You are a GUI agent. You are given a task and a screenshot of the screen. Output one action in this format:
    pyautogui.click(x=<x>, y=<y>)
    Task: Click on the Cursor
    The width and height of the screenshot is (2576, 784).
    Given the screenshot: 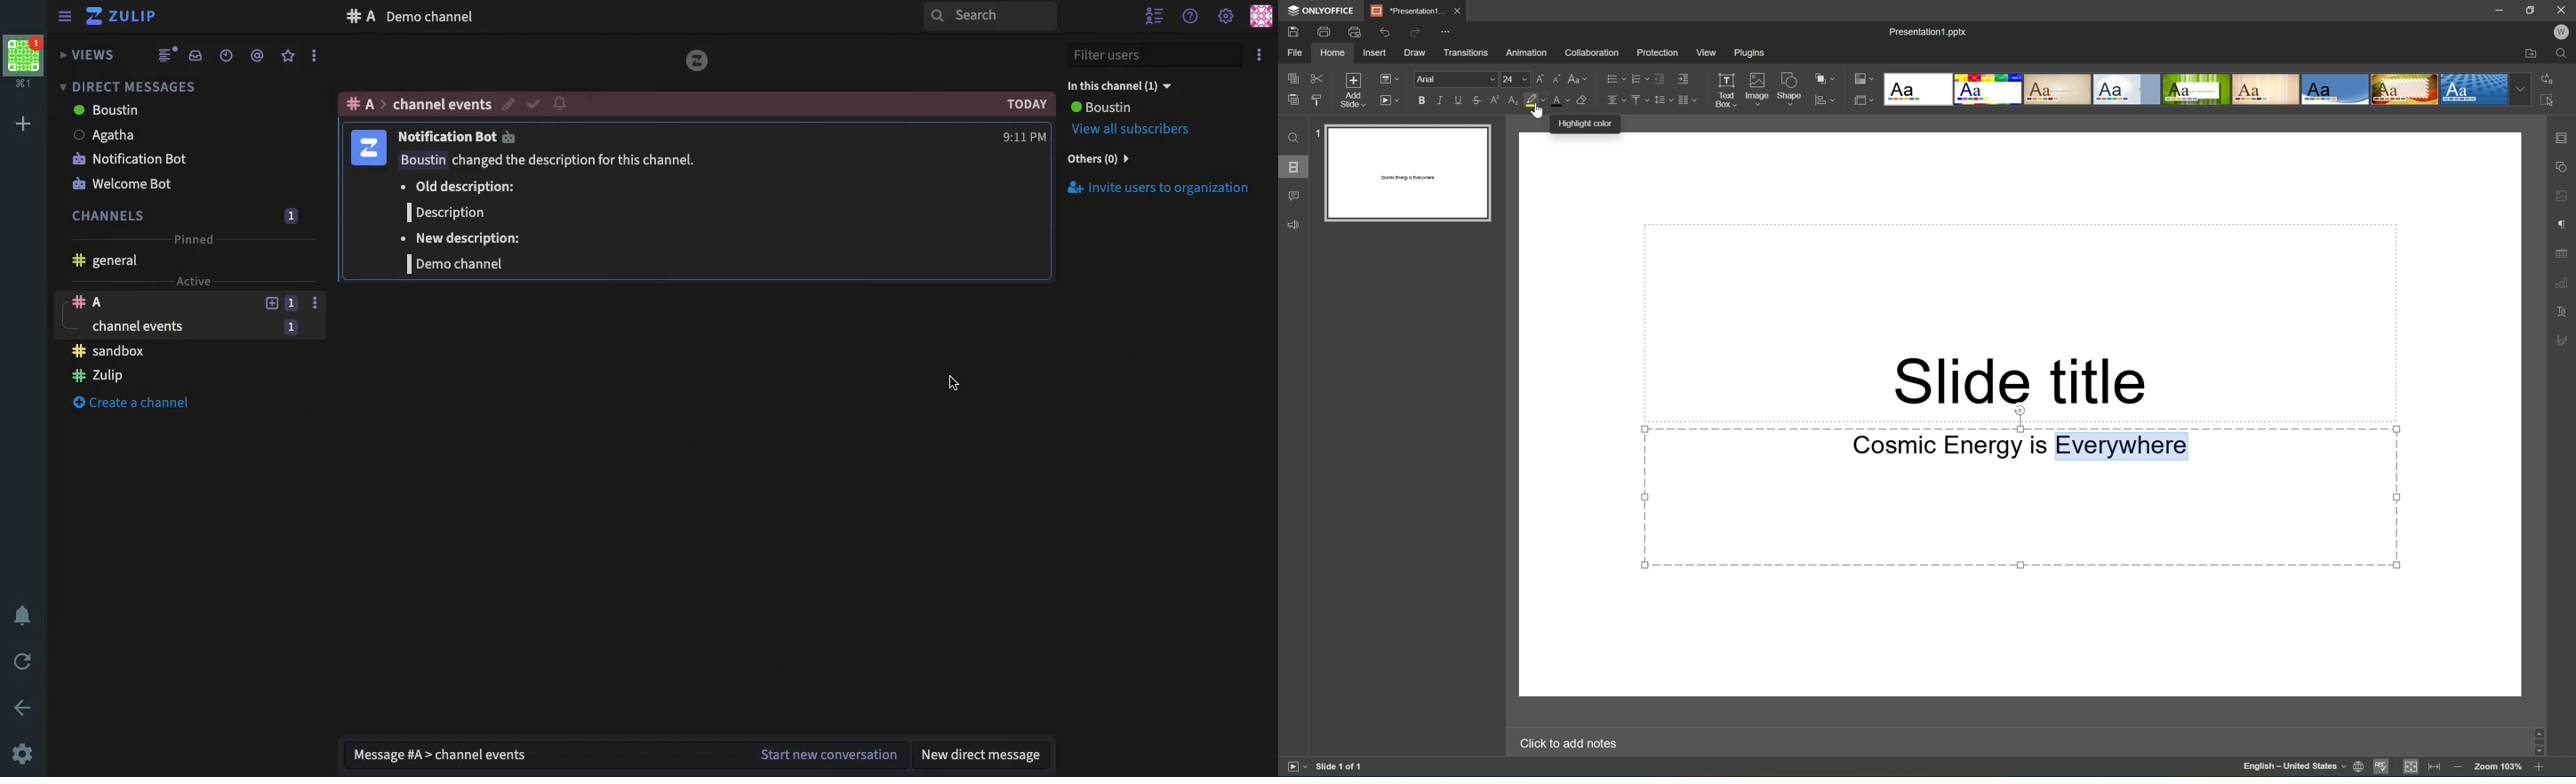 What is the action you would take?
    pyautogui.click(x=1538, y=111)
    